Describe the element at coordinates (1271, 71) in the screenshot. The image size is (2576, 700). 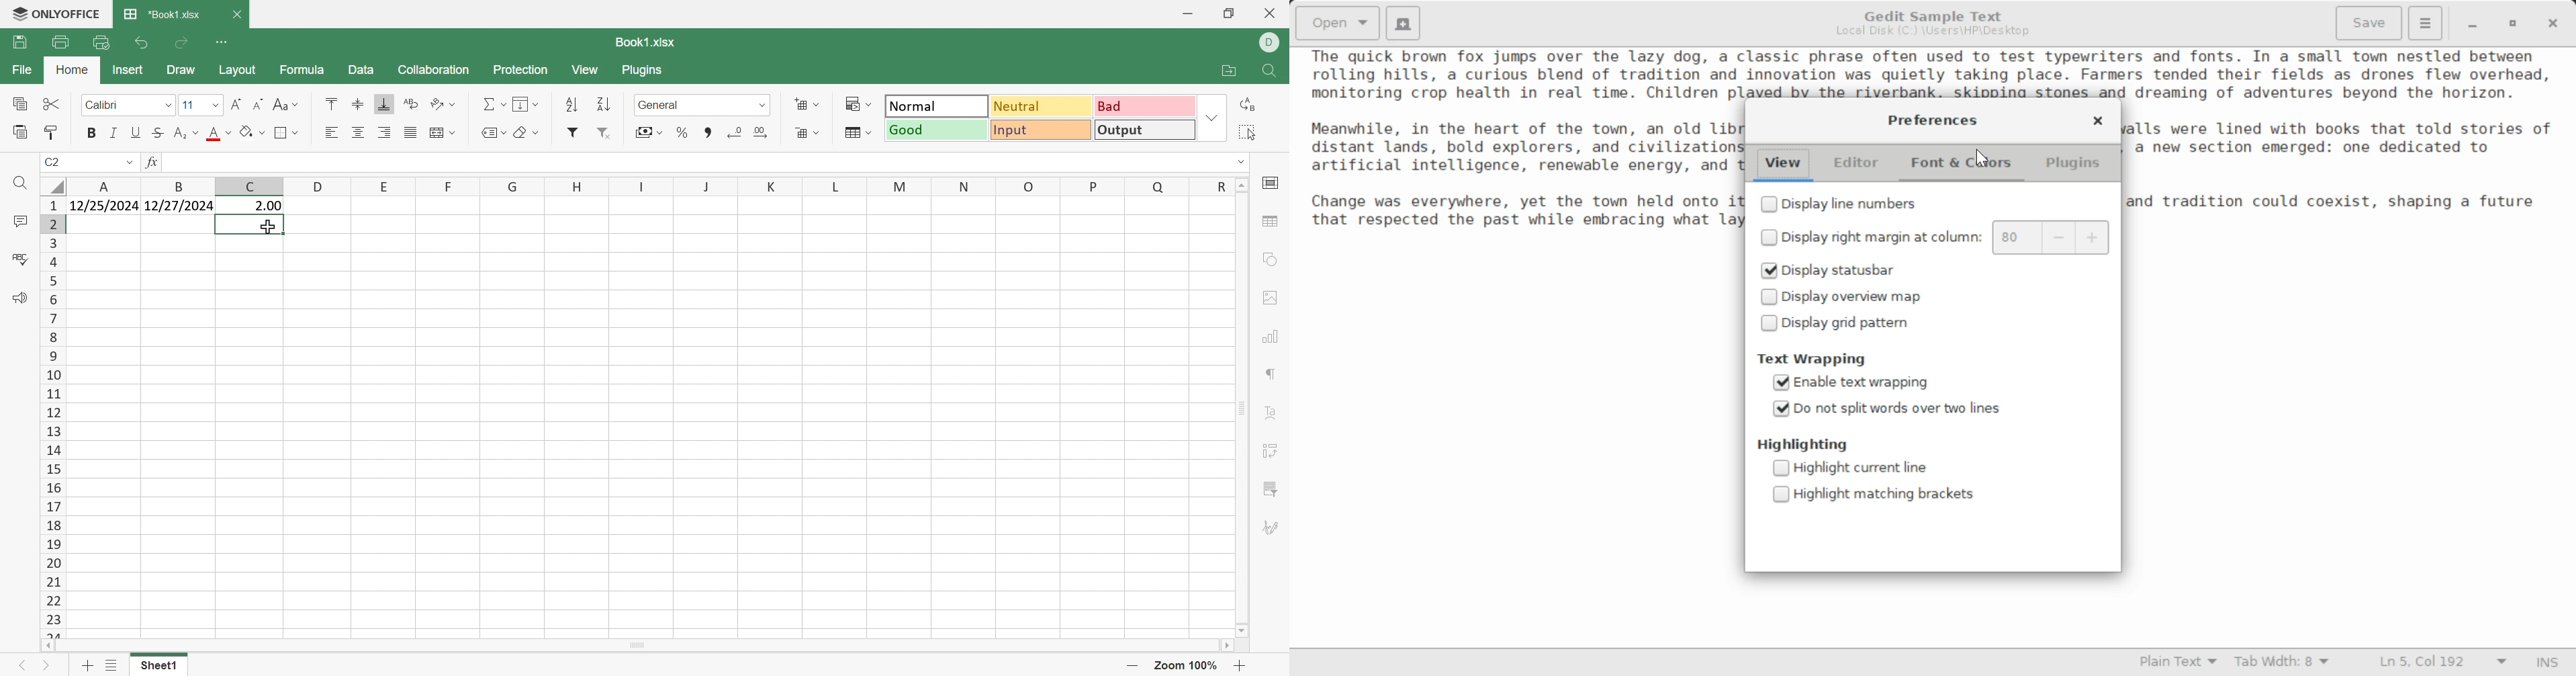
I see `Find` at that location.